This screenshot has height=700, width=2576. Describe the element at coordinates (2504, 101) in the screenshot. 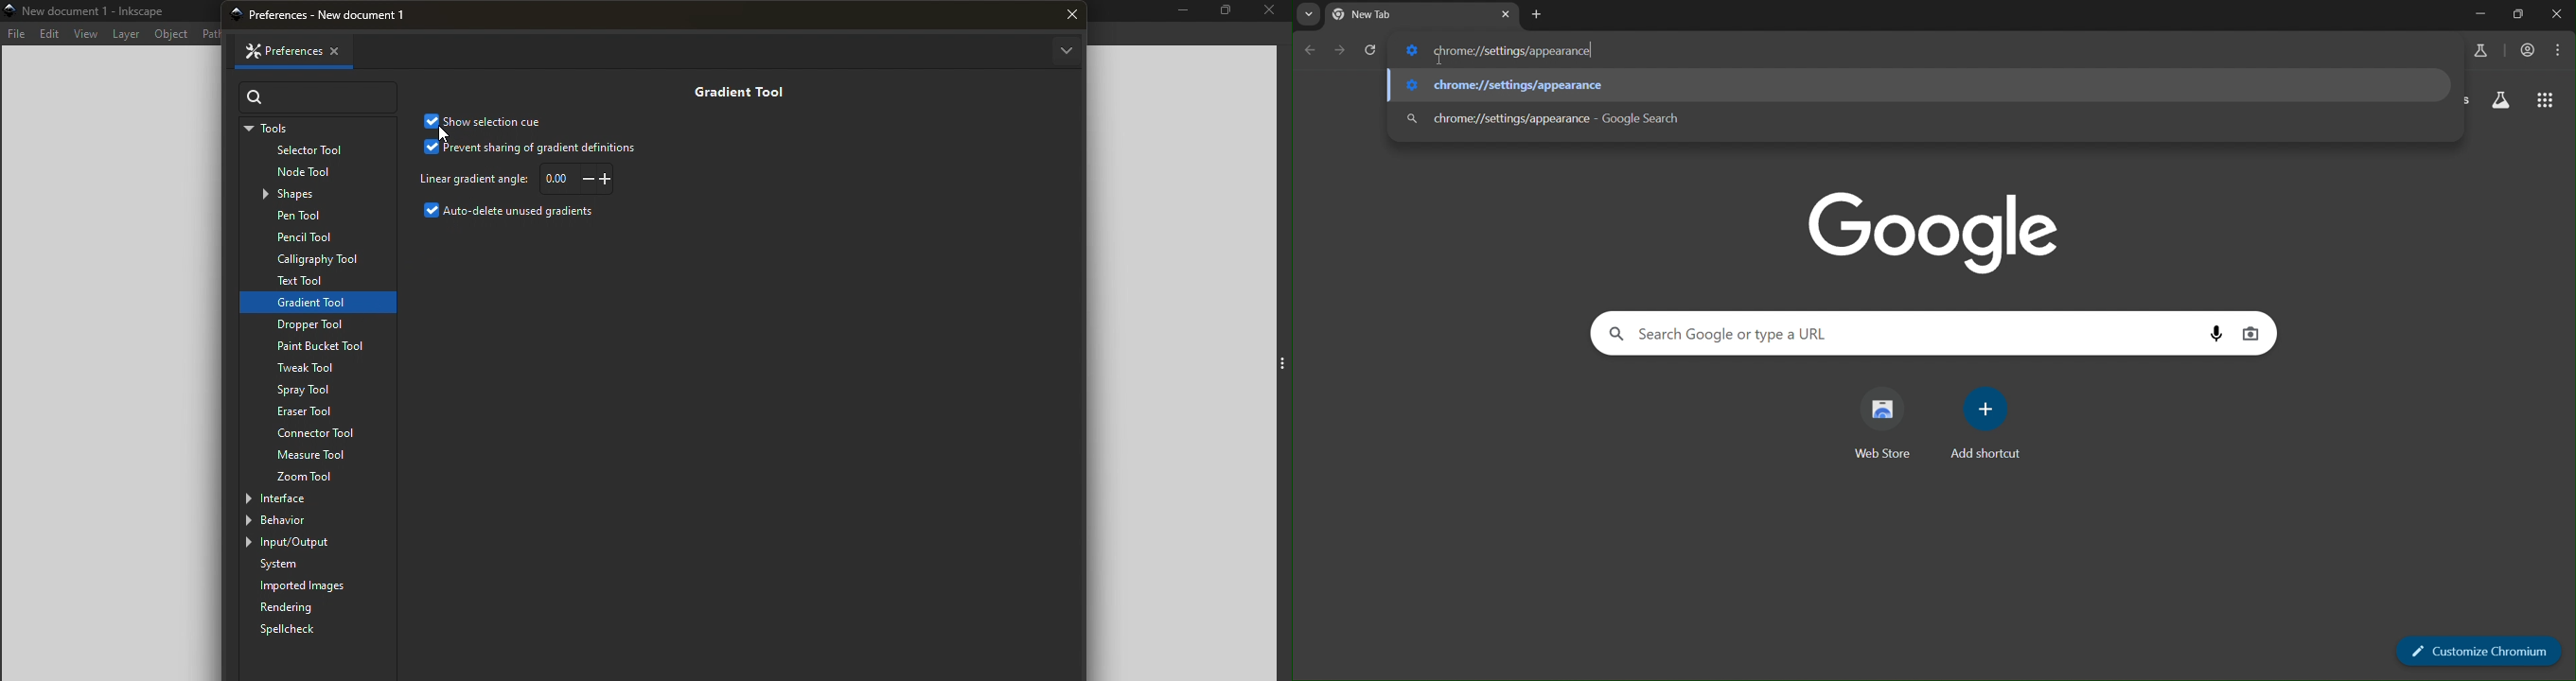

I see `search labs` at that location.